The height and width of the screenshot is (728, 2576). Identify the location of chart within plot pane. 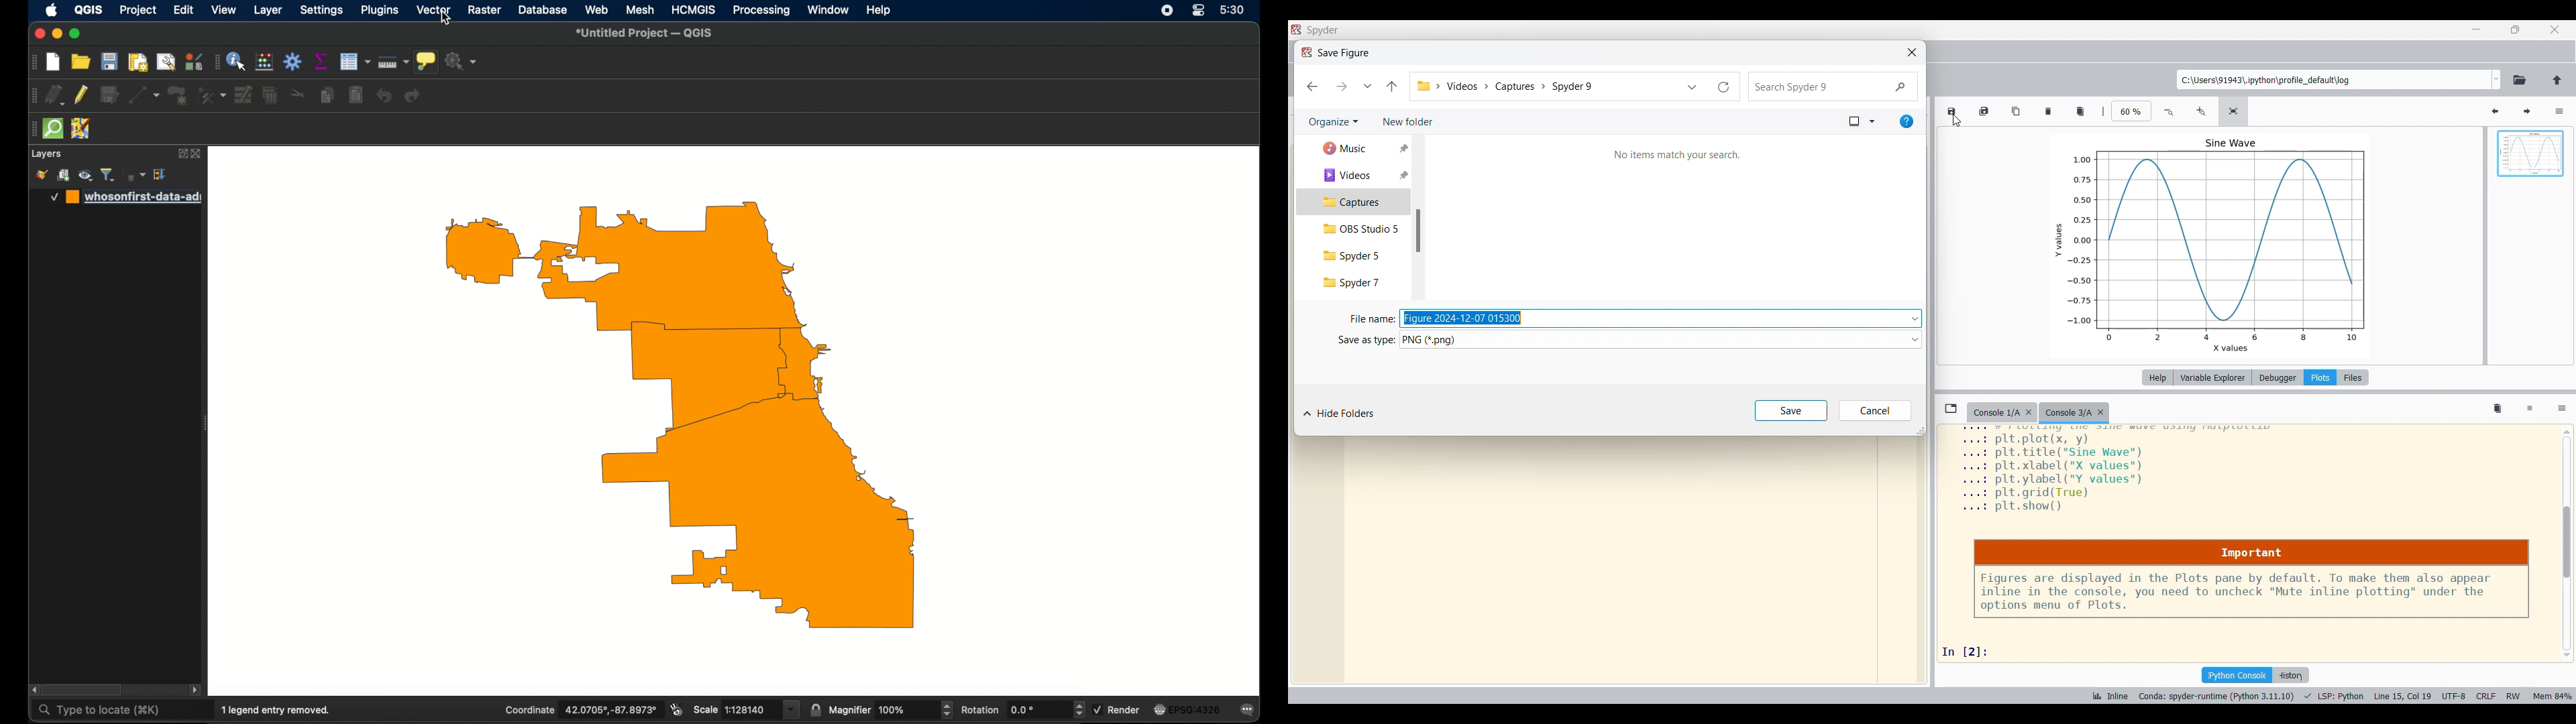
(2223, 244).